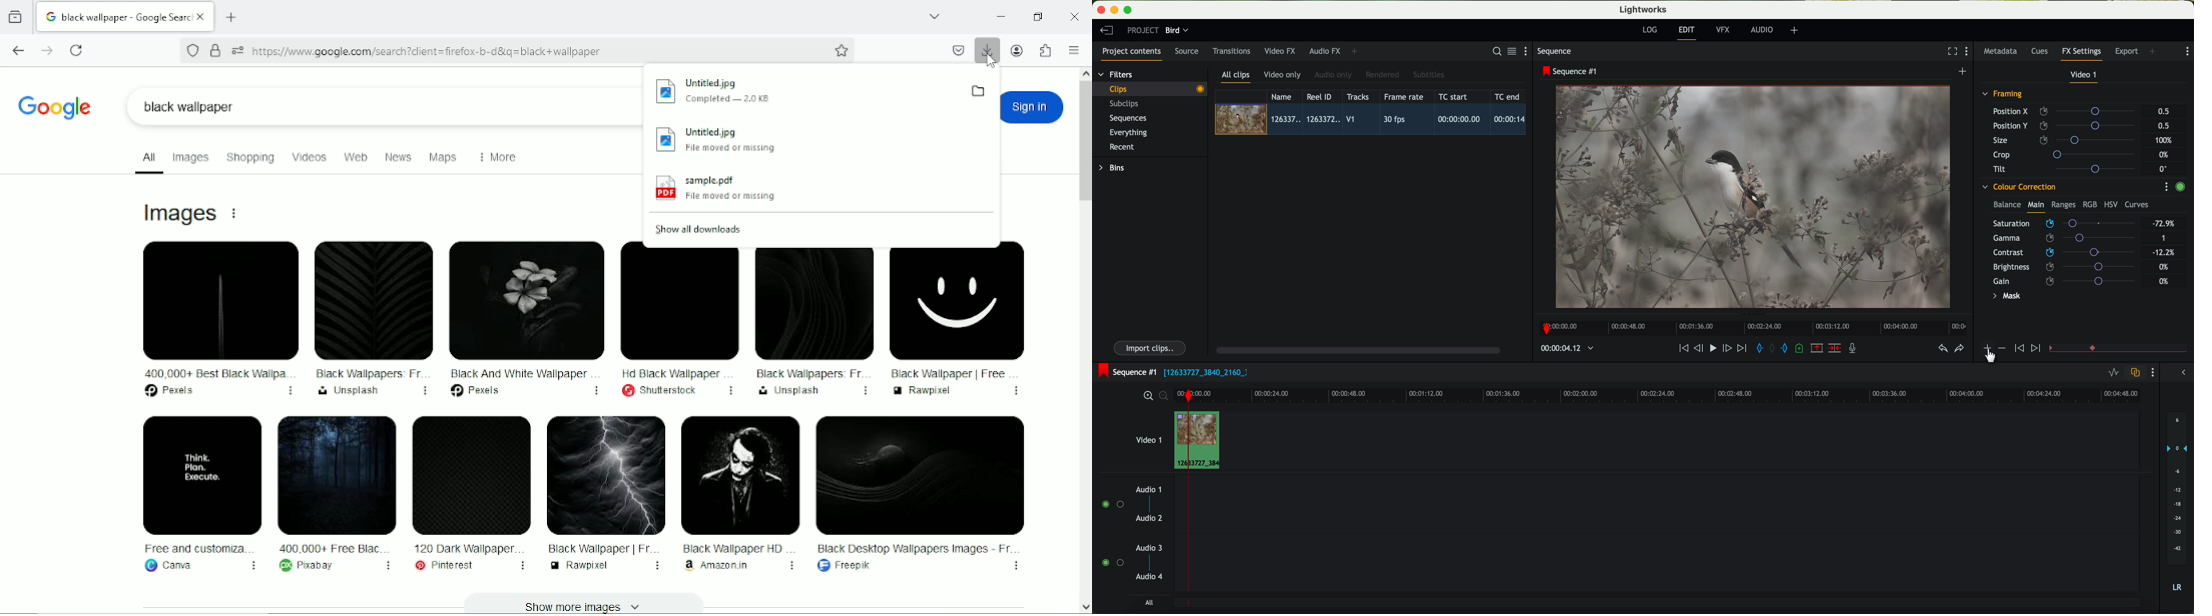 The width and height of the screenshot is (2212, 616). I want to click on tracks, so click(1356, 97).